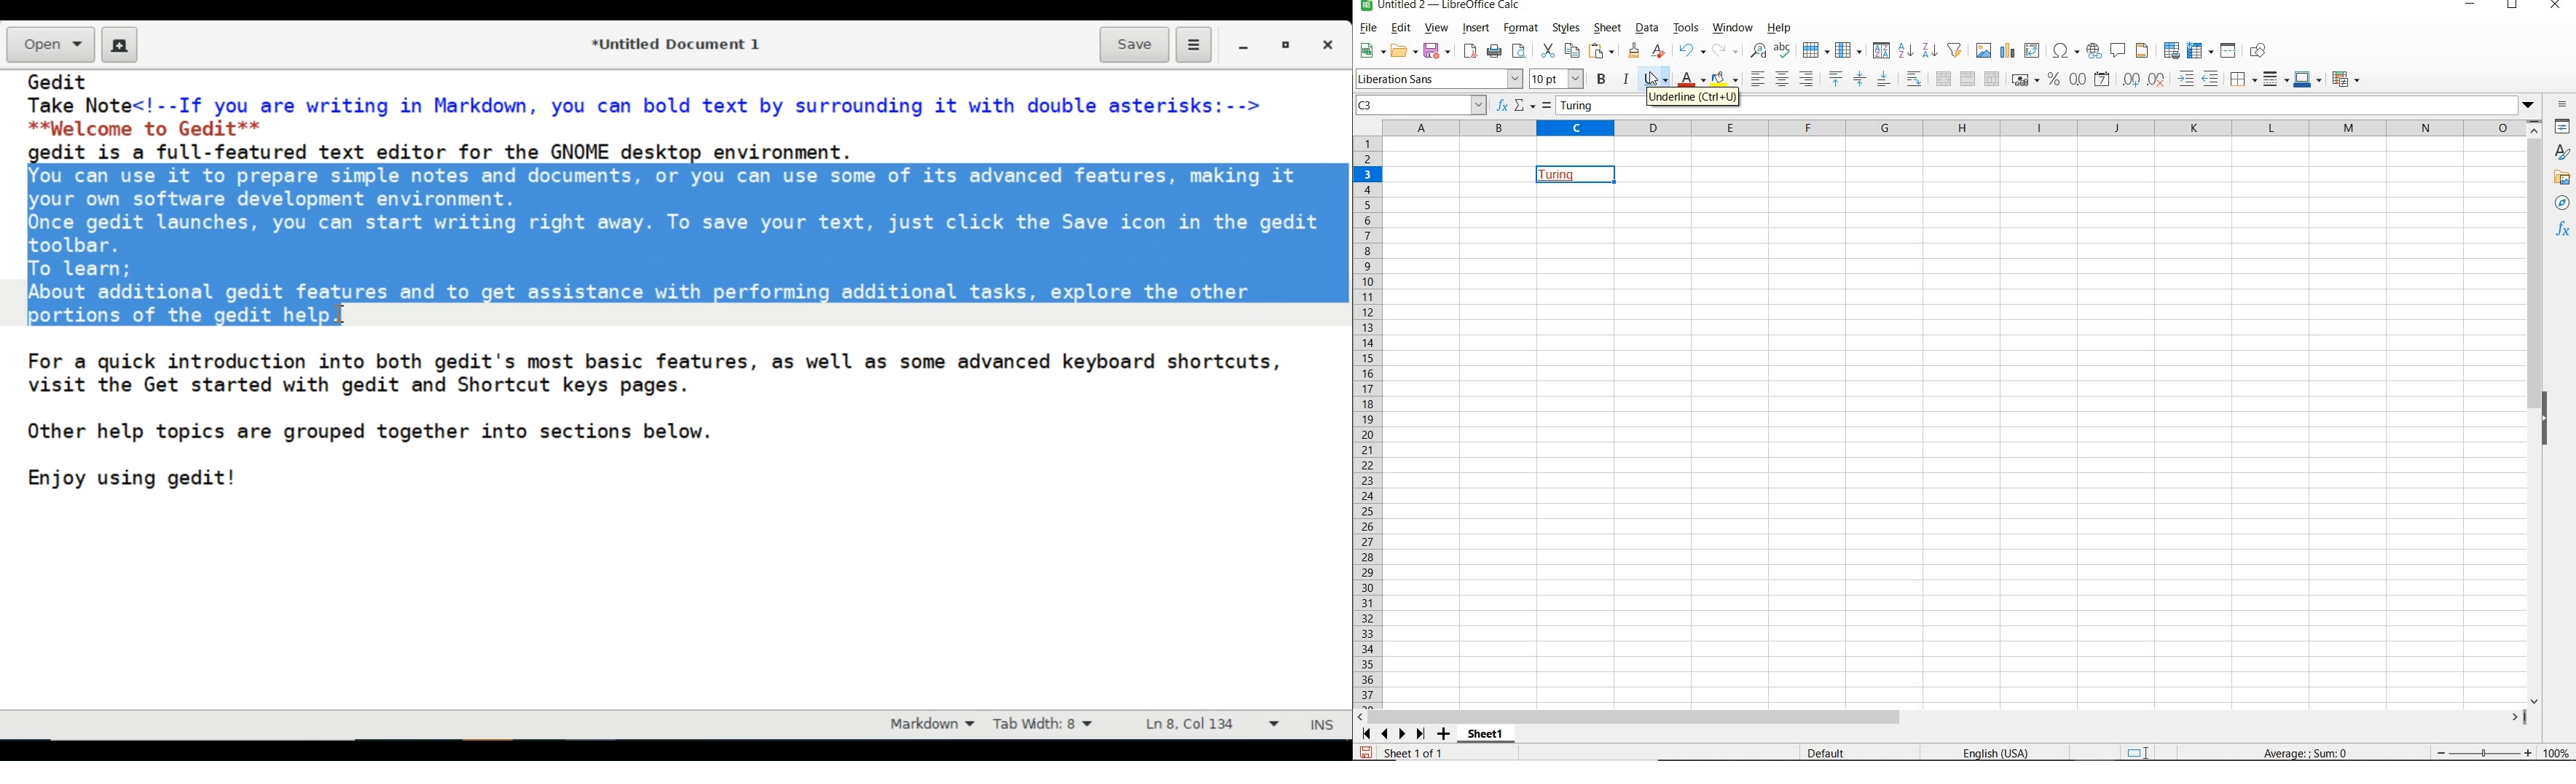 This screenshot has height=784, width=2576. I want to click on FORMAT, so click(1522, 28).